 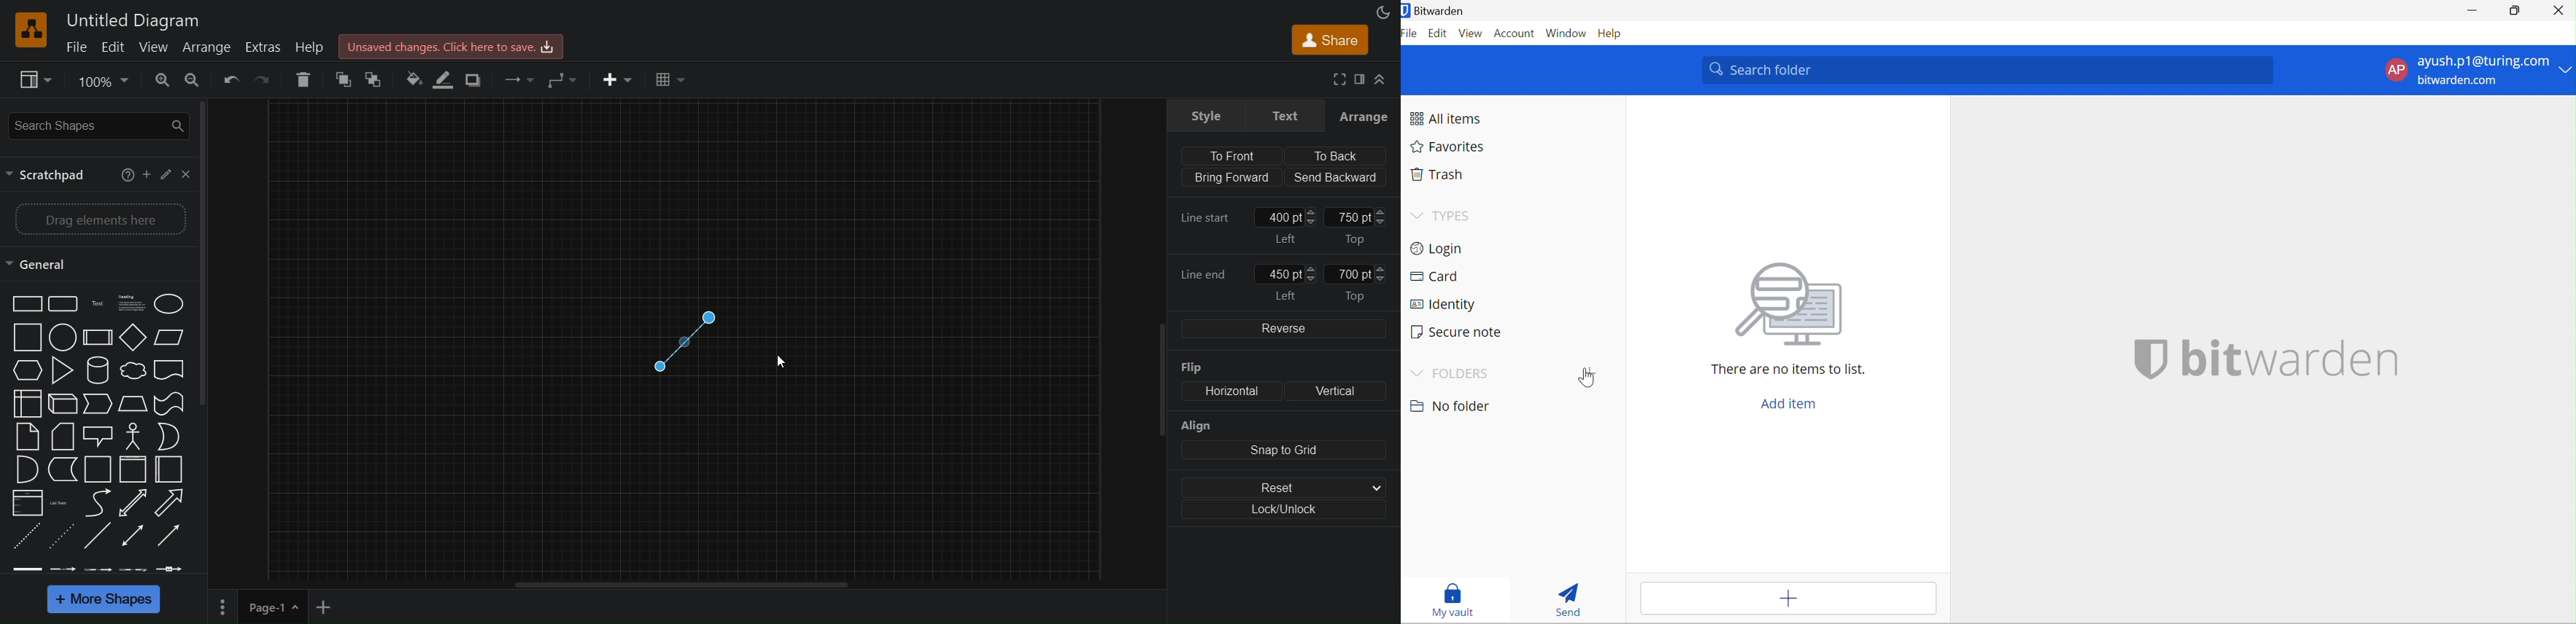 What do you see at coordinates (170, 303) in the screenshot?
I see `Circle` at bounding box center [170, 303].